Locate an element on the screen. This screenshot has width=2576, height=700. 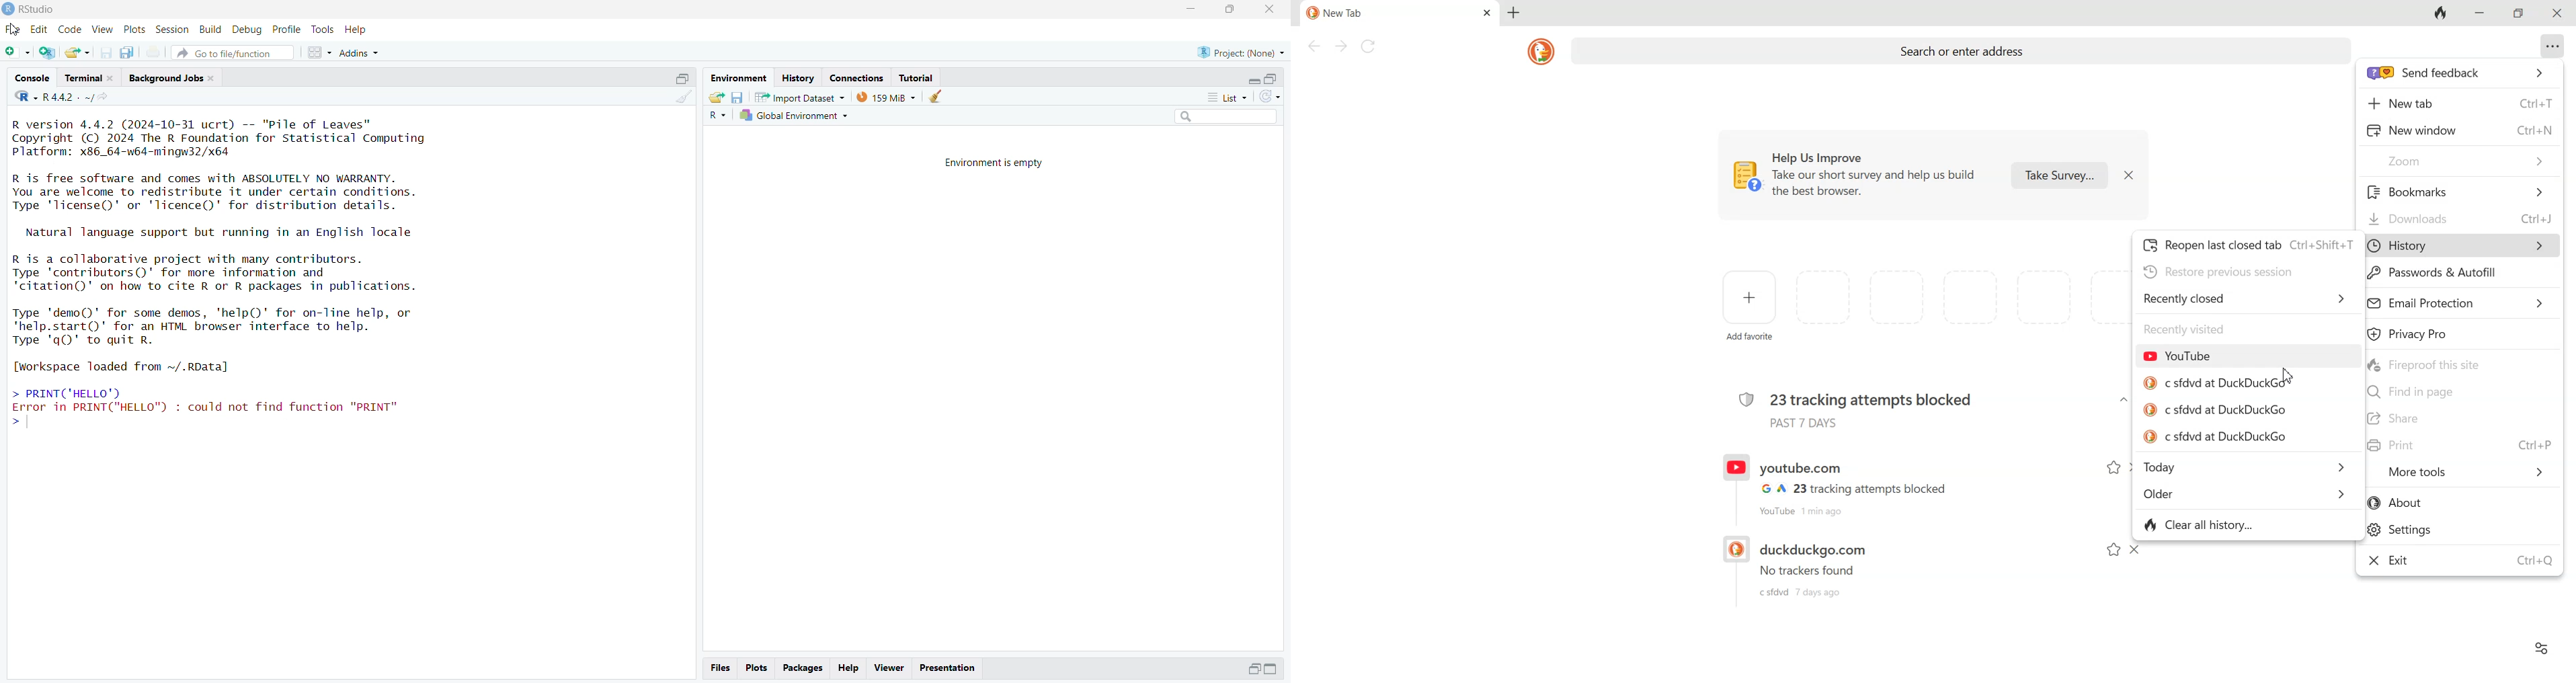
go to file/function is located at coordinates (233, 52).